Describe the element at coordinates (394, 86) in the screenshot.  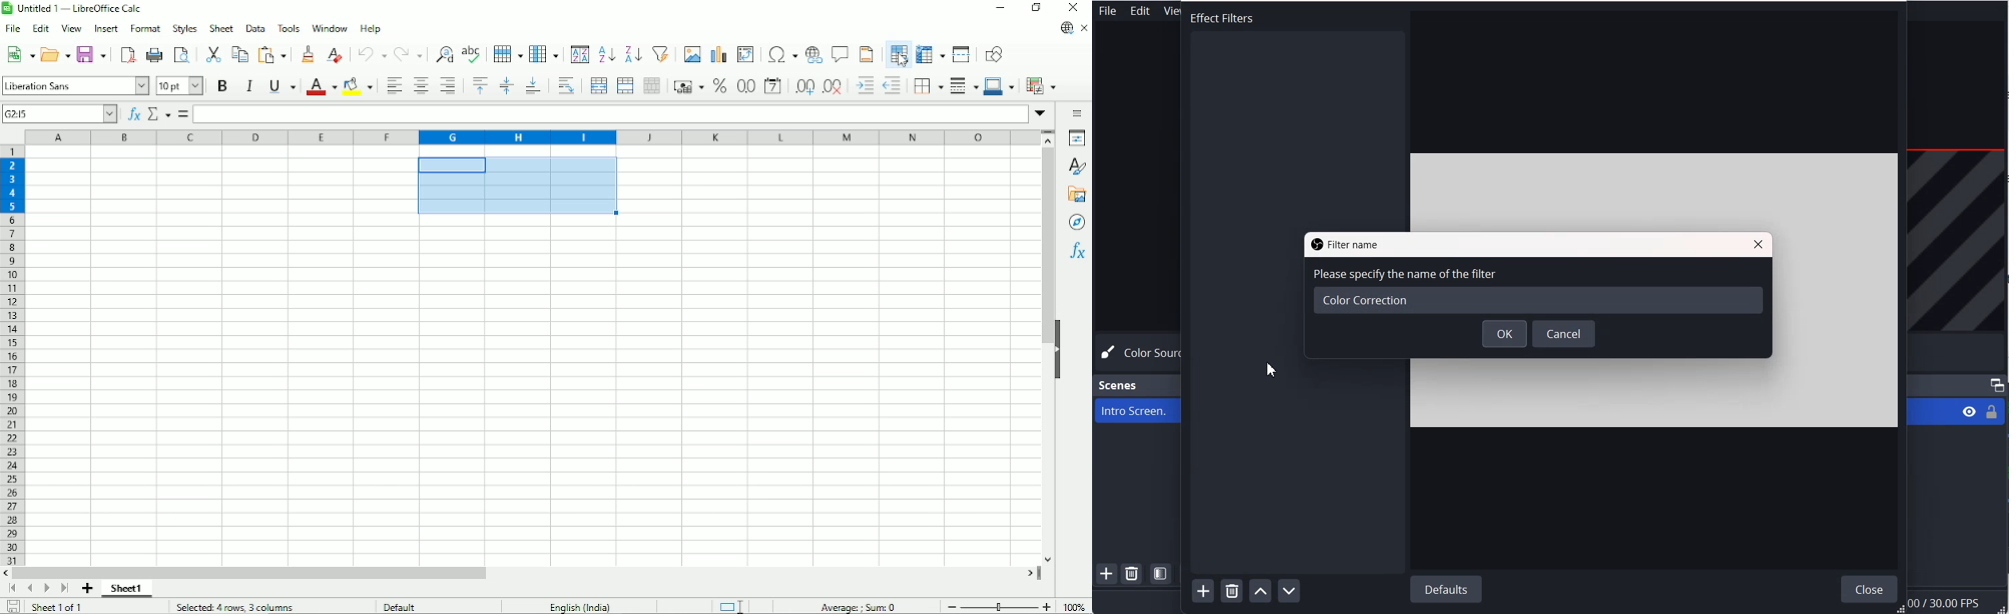
I see `Align left` at that location.